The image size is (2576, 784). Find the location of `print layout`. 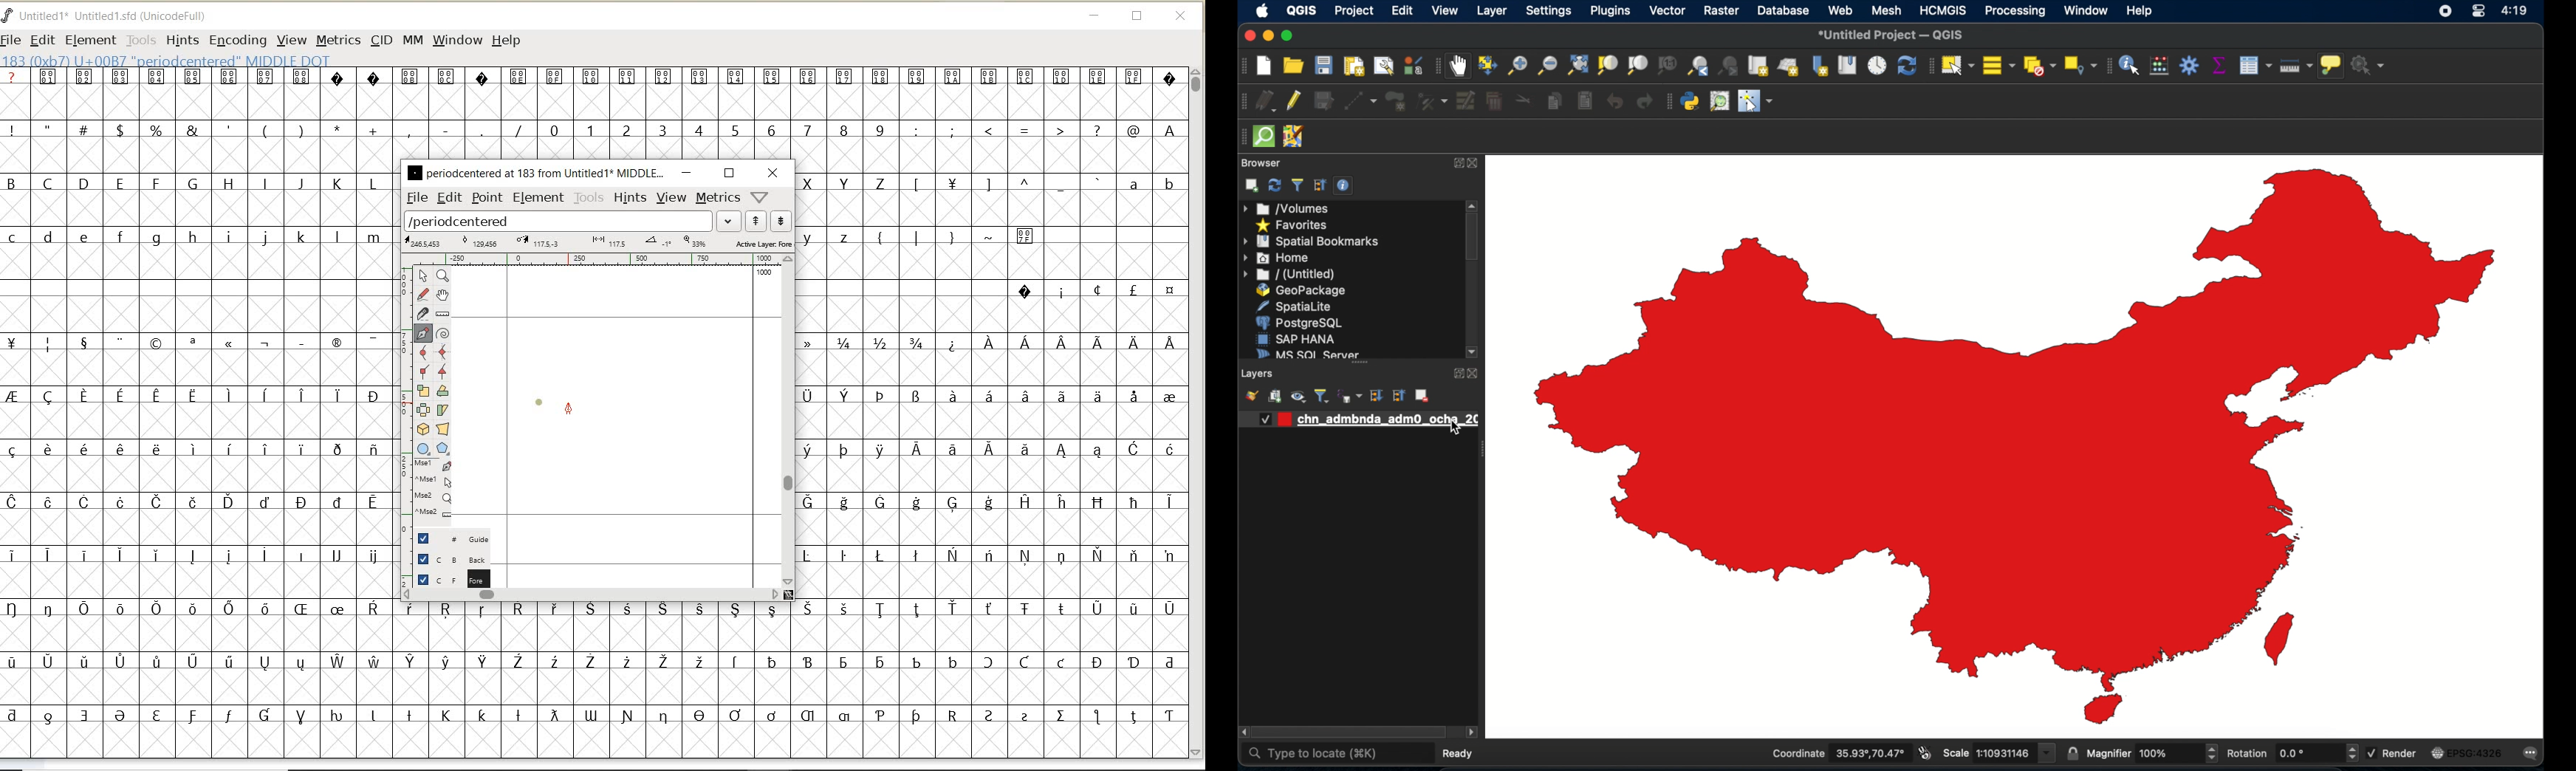

print layout is located at coordinates (1352, 67).